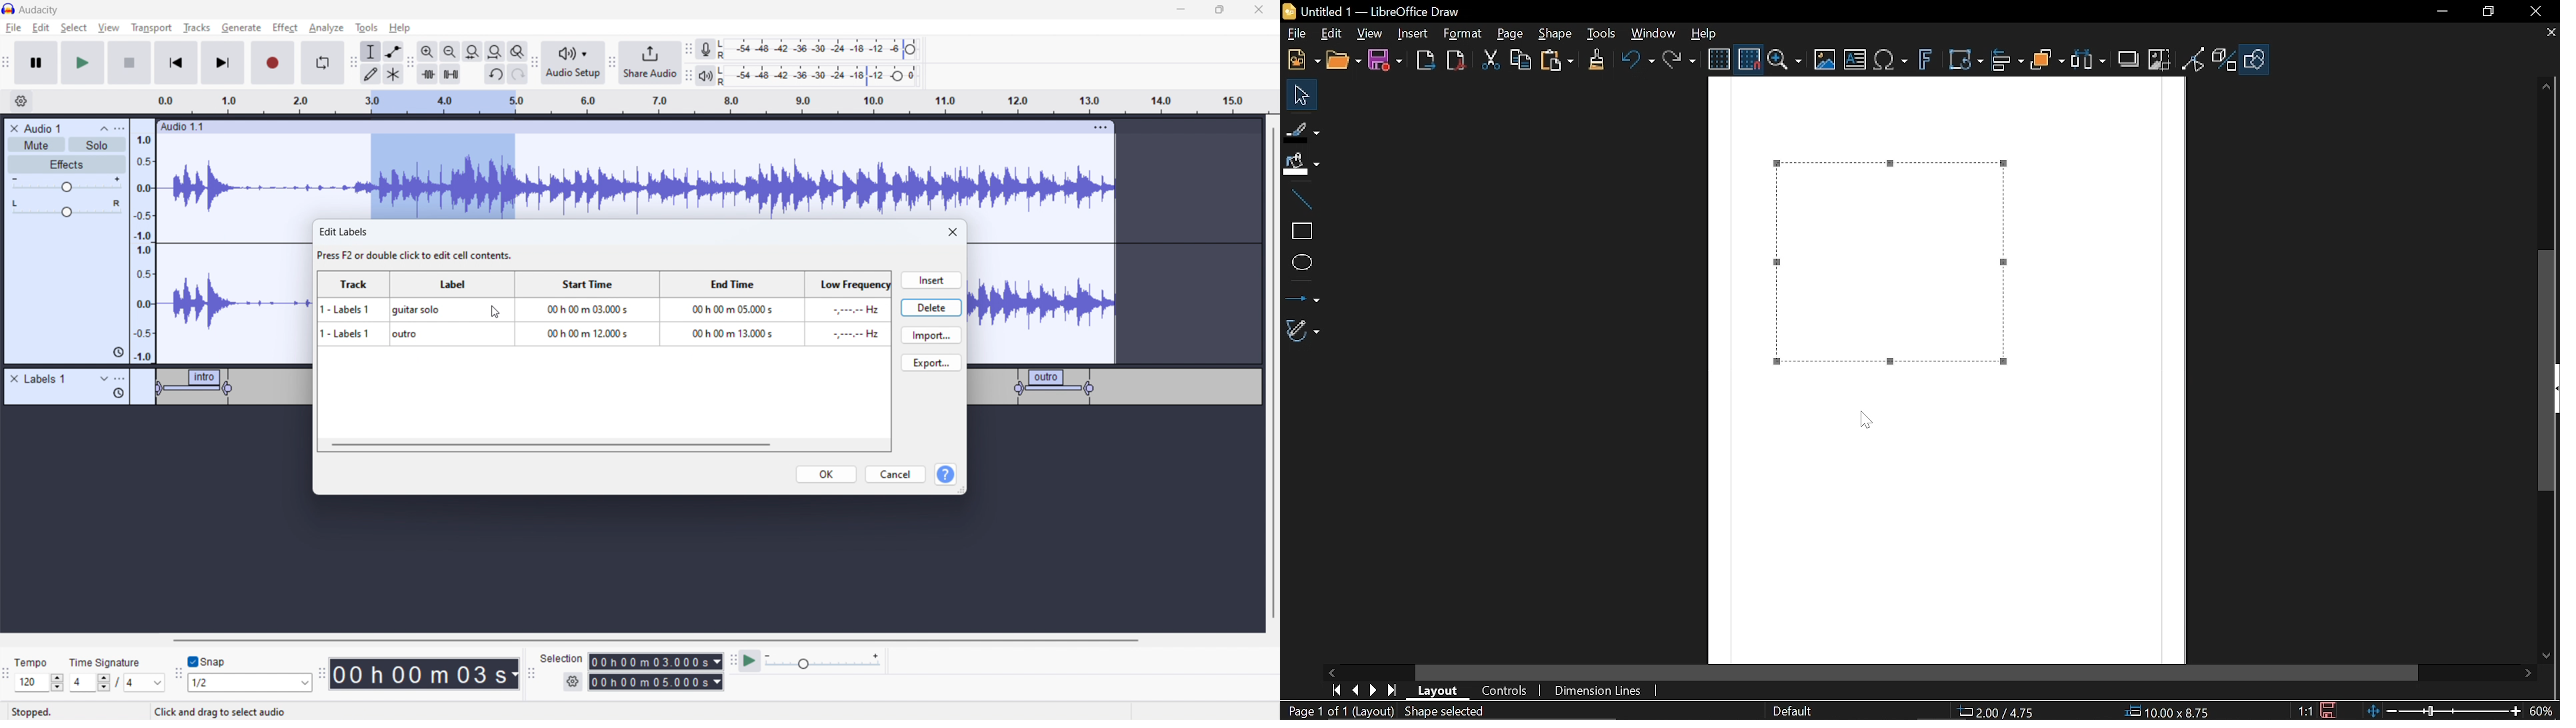 The image size is (2576, 728). What do you see at coordinates (371, 51) in the screenshot?
I see `selection tool` at bounding box center [371, 51].